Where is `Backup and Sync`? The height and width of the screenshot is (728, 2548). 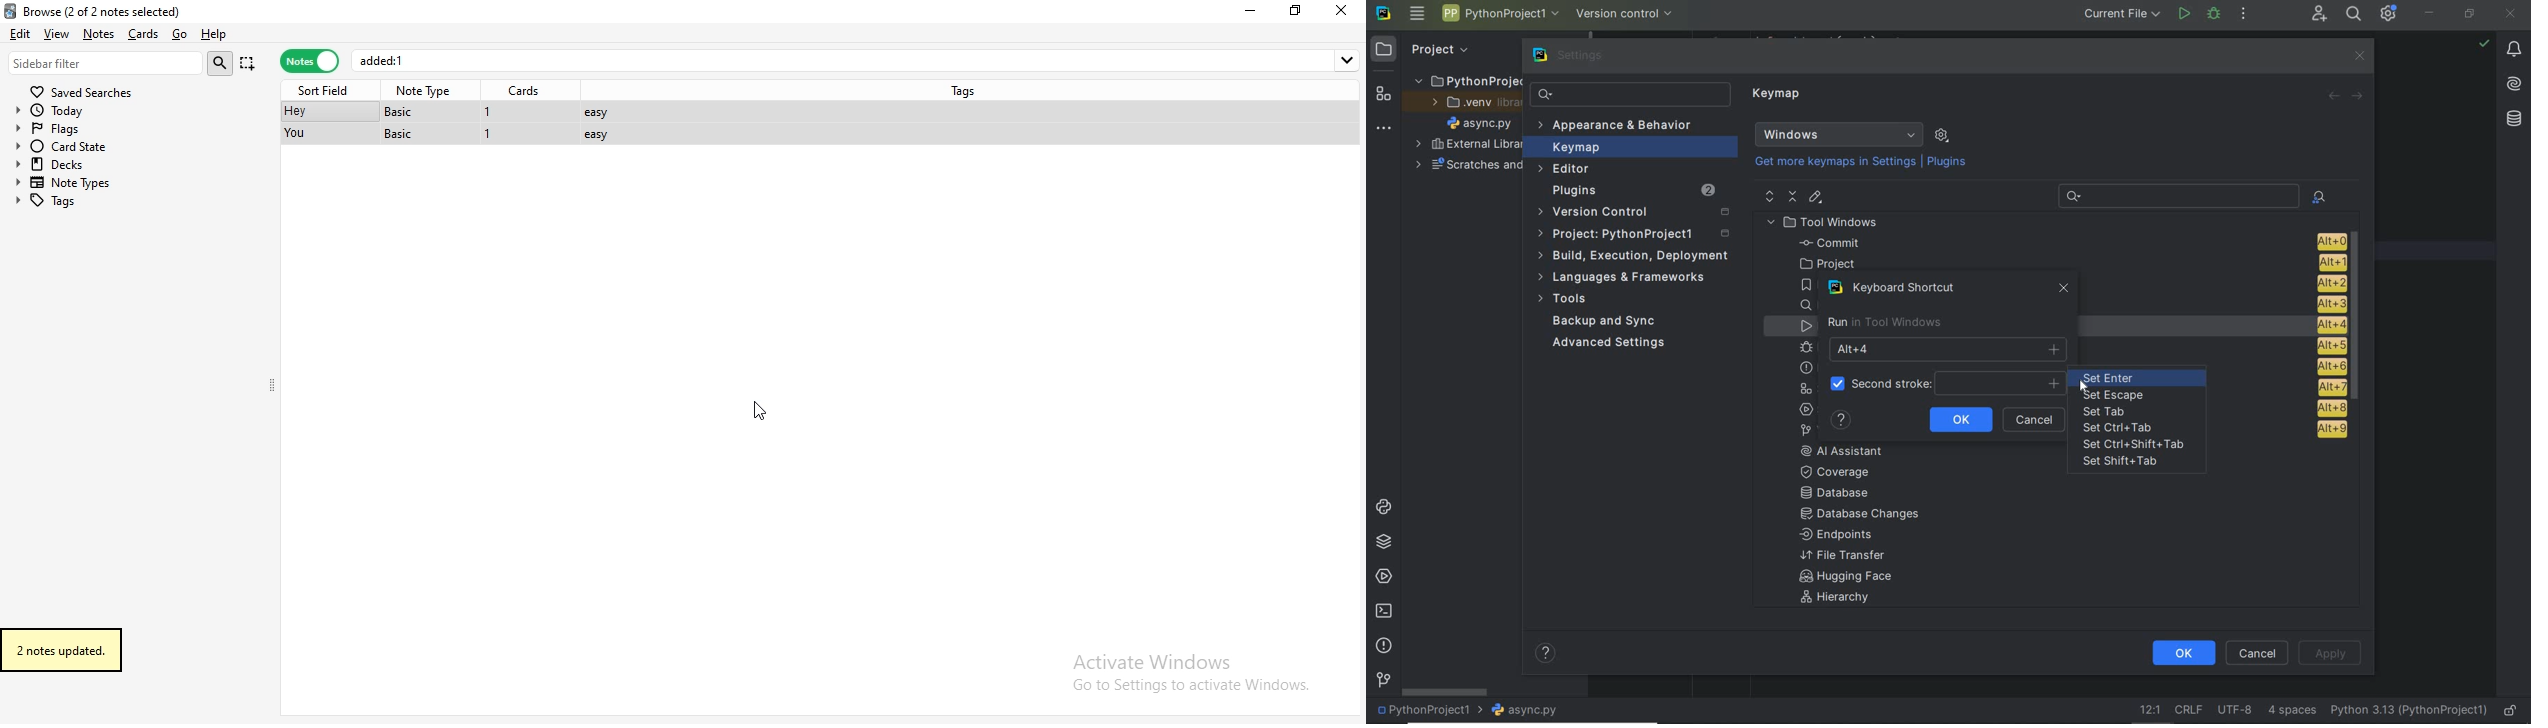
Backup and Sync is located at coordinates (1605, 322).